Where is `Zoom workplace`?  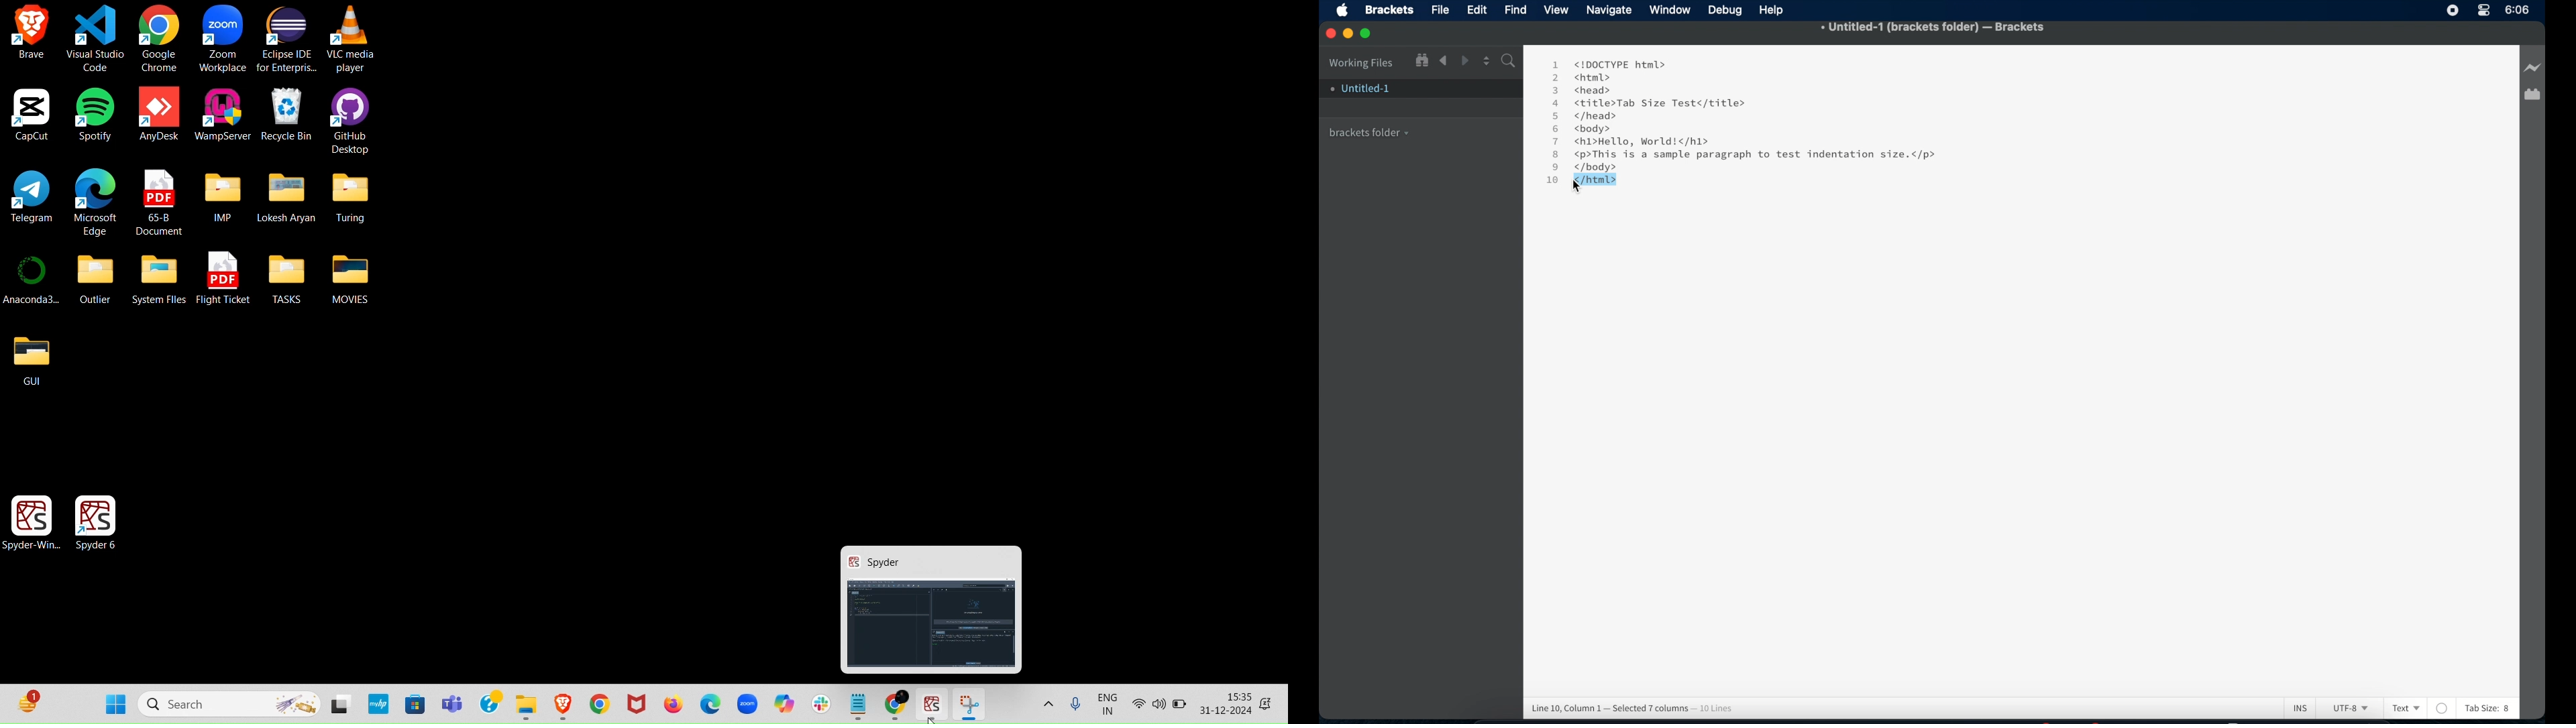 Zoom workplace is located at coordinates (223, 40).